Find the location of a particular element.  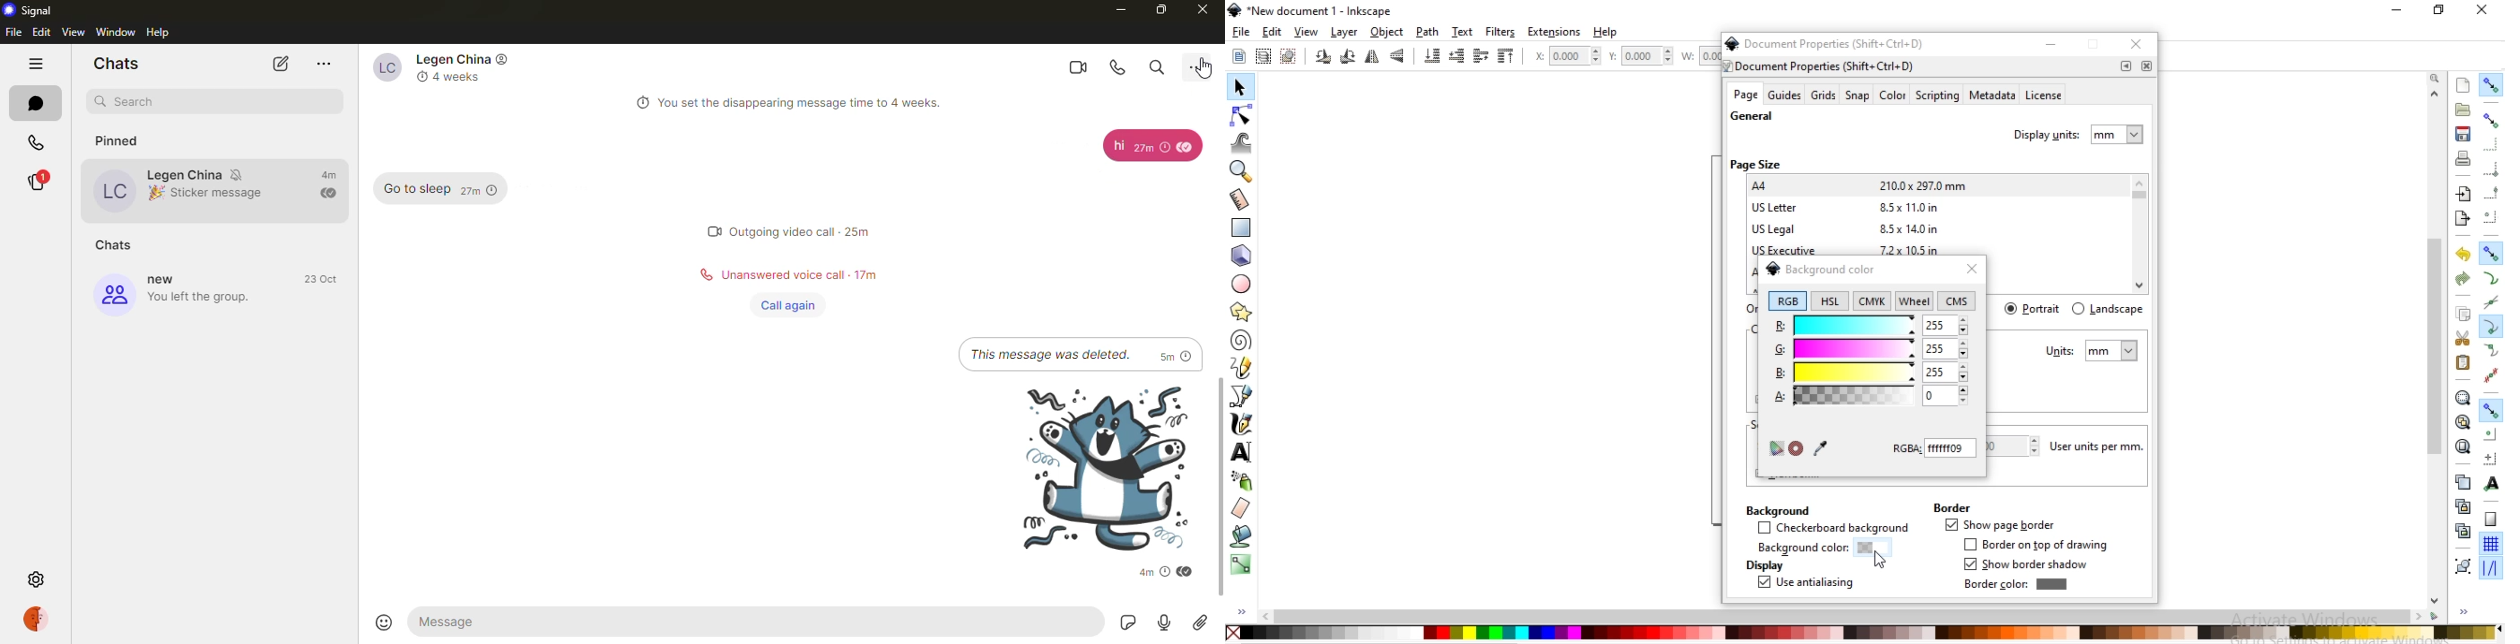

message deleted is located at coordinates (1050, 353).